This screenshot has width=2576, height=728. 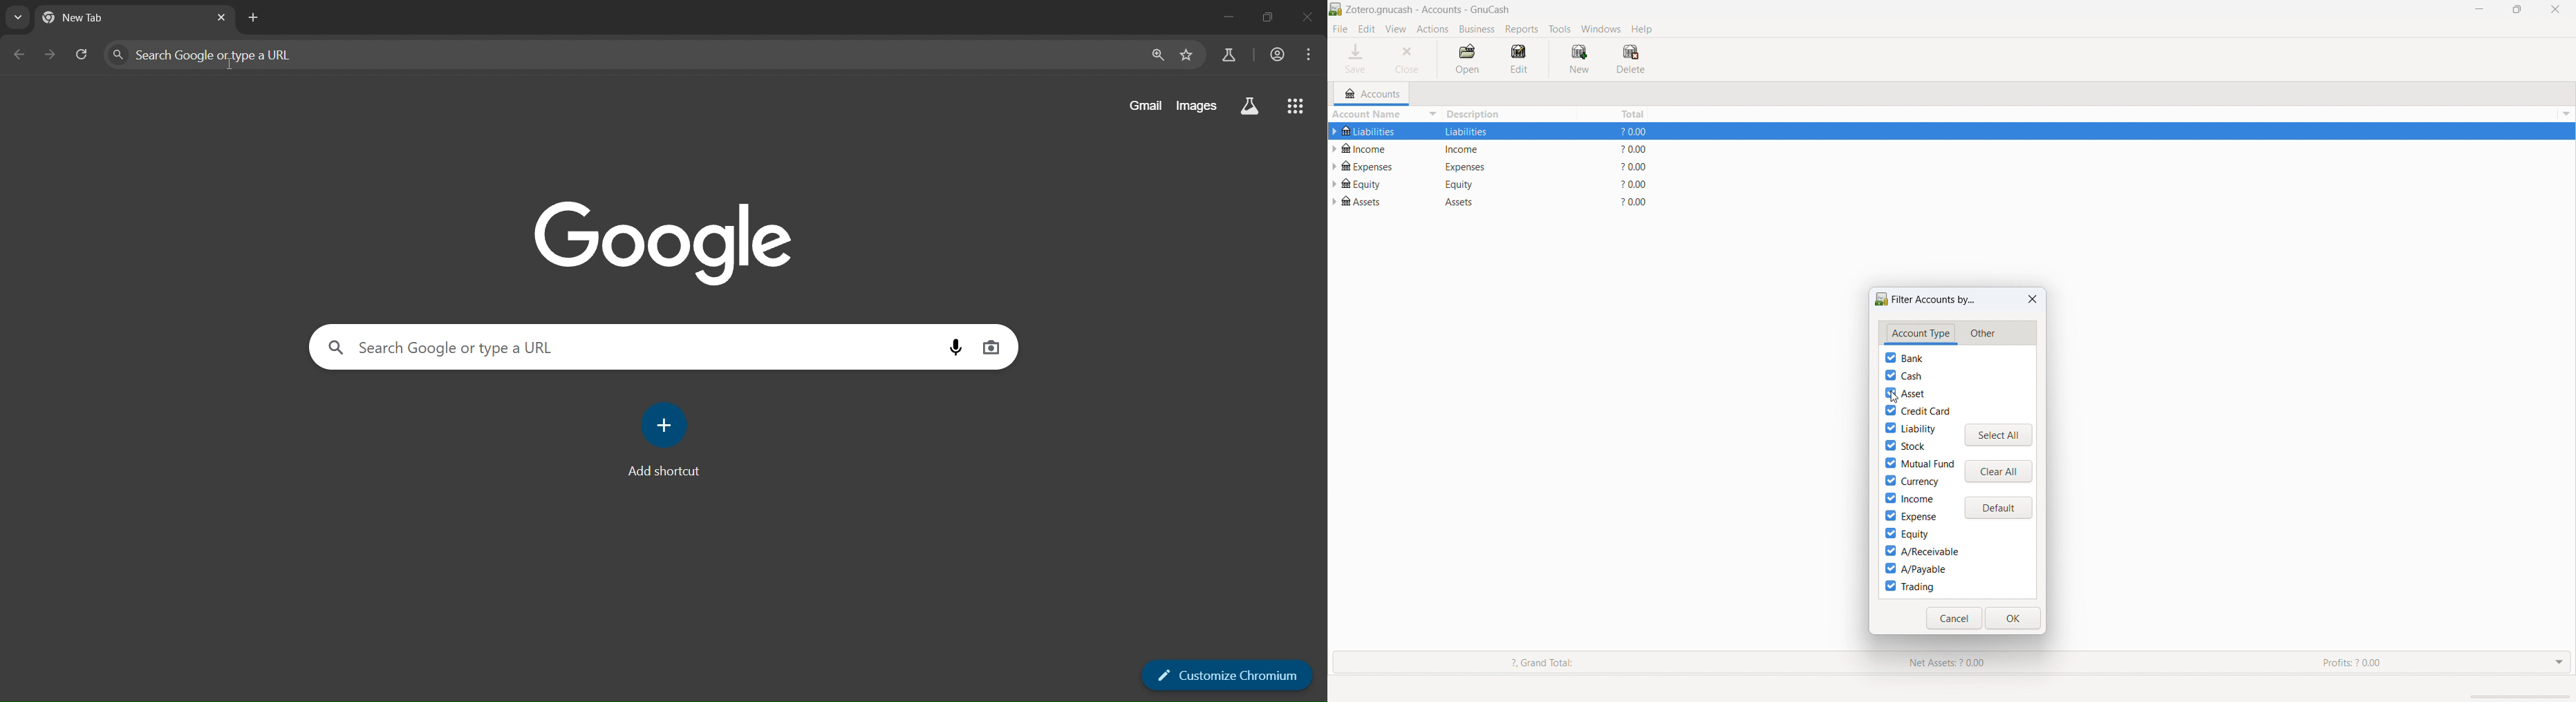 I want to click on google apps, so click(x=1298, y=104).